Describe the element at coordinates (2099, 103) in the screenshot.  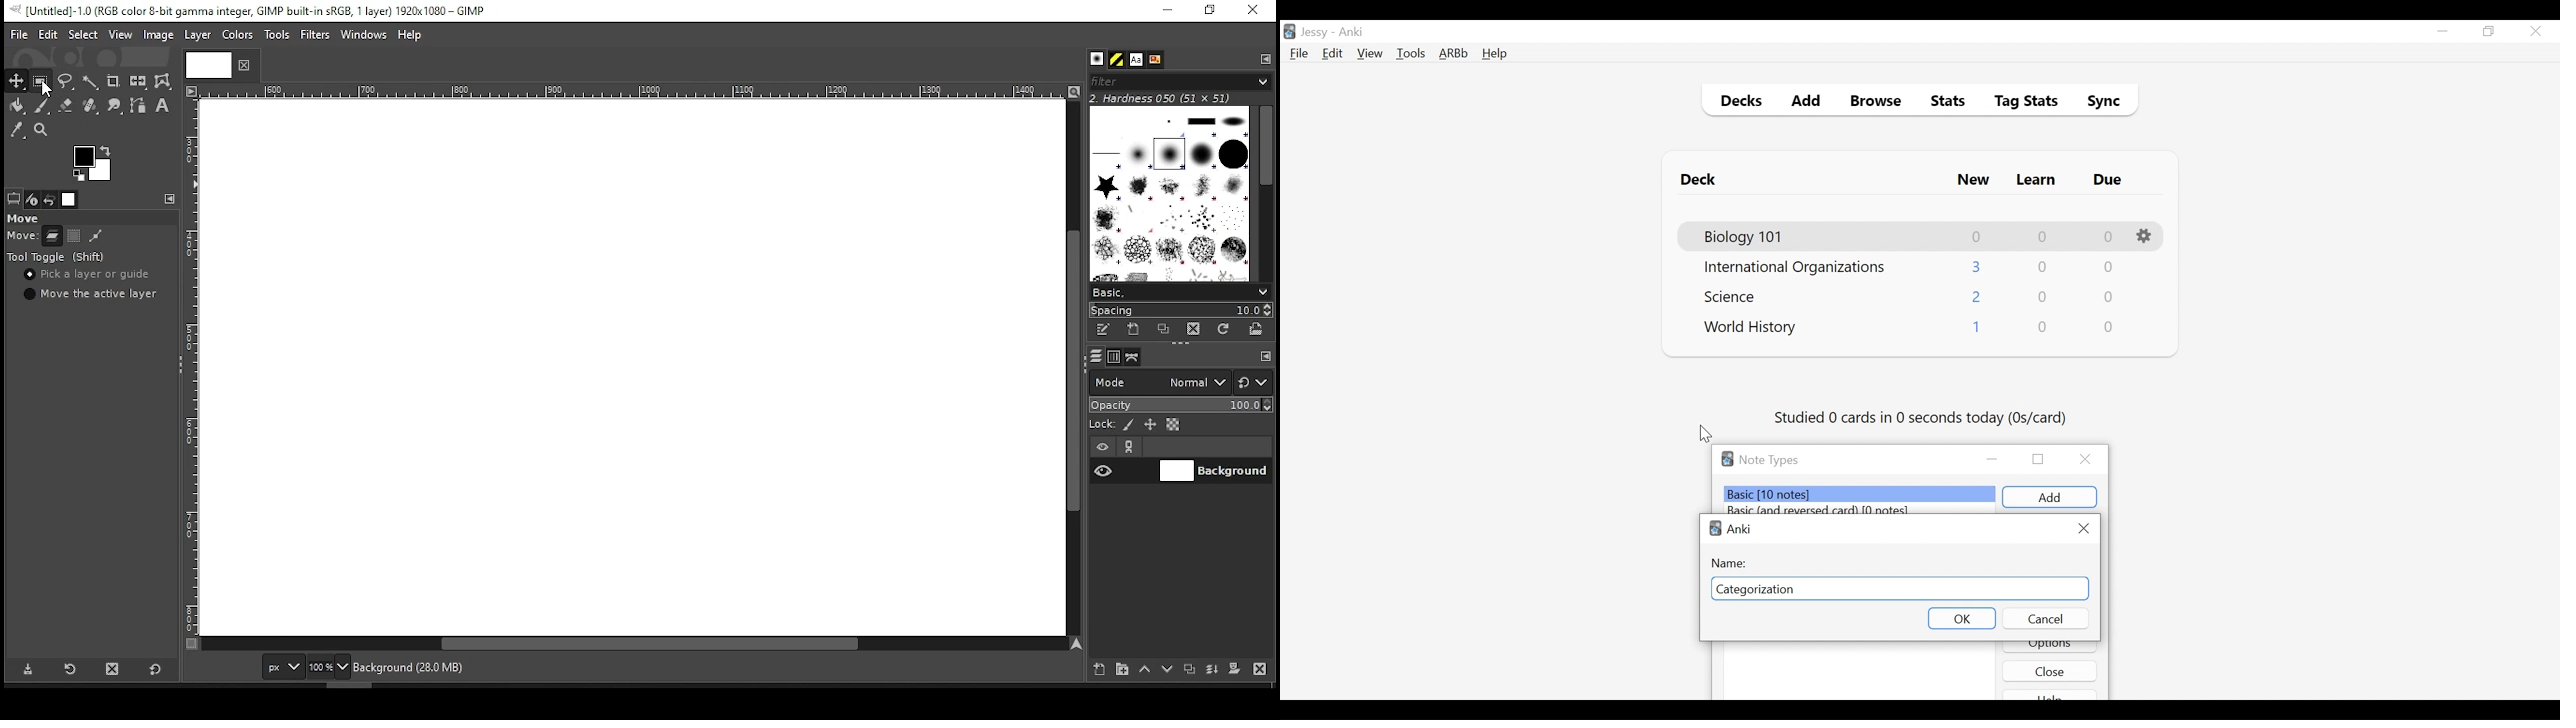
I see `Sybc` at that location.